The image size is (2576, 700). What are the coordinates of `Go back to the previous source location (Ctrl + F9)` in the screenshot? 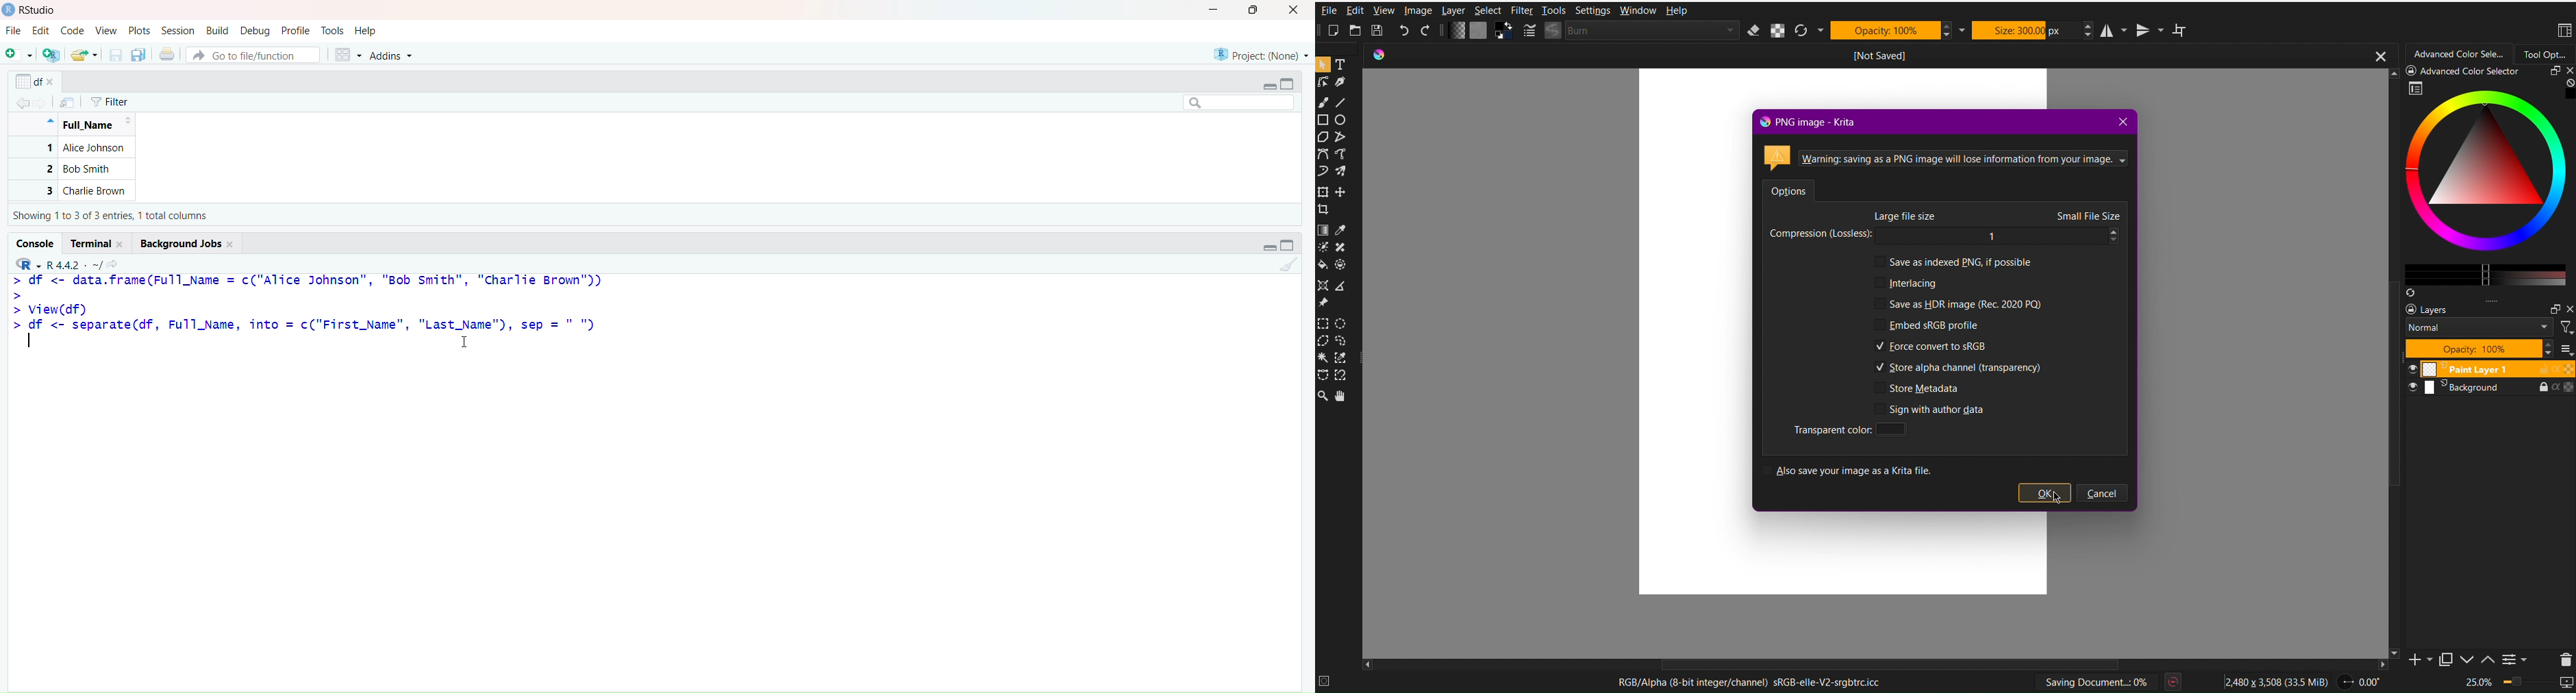 It's located at (19, 101).